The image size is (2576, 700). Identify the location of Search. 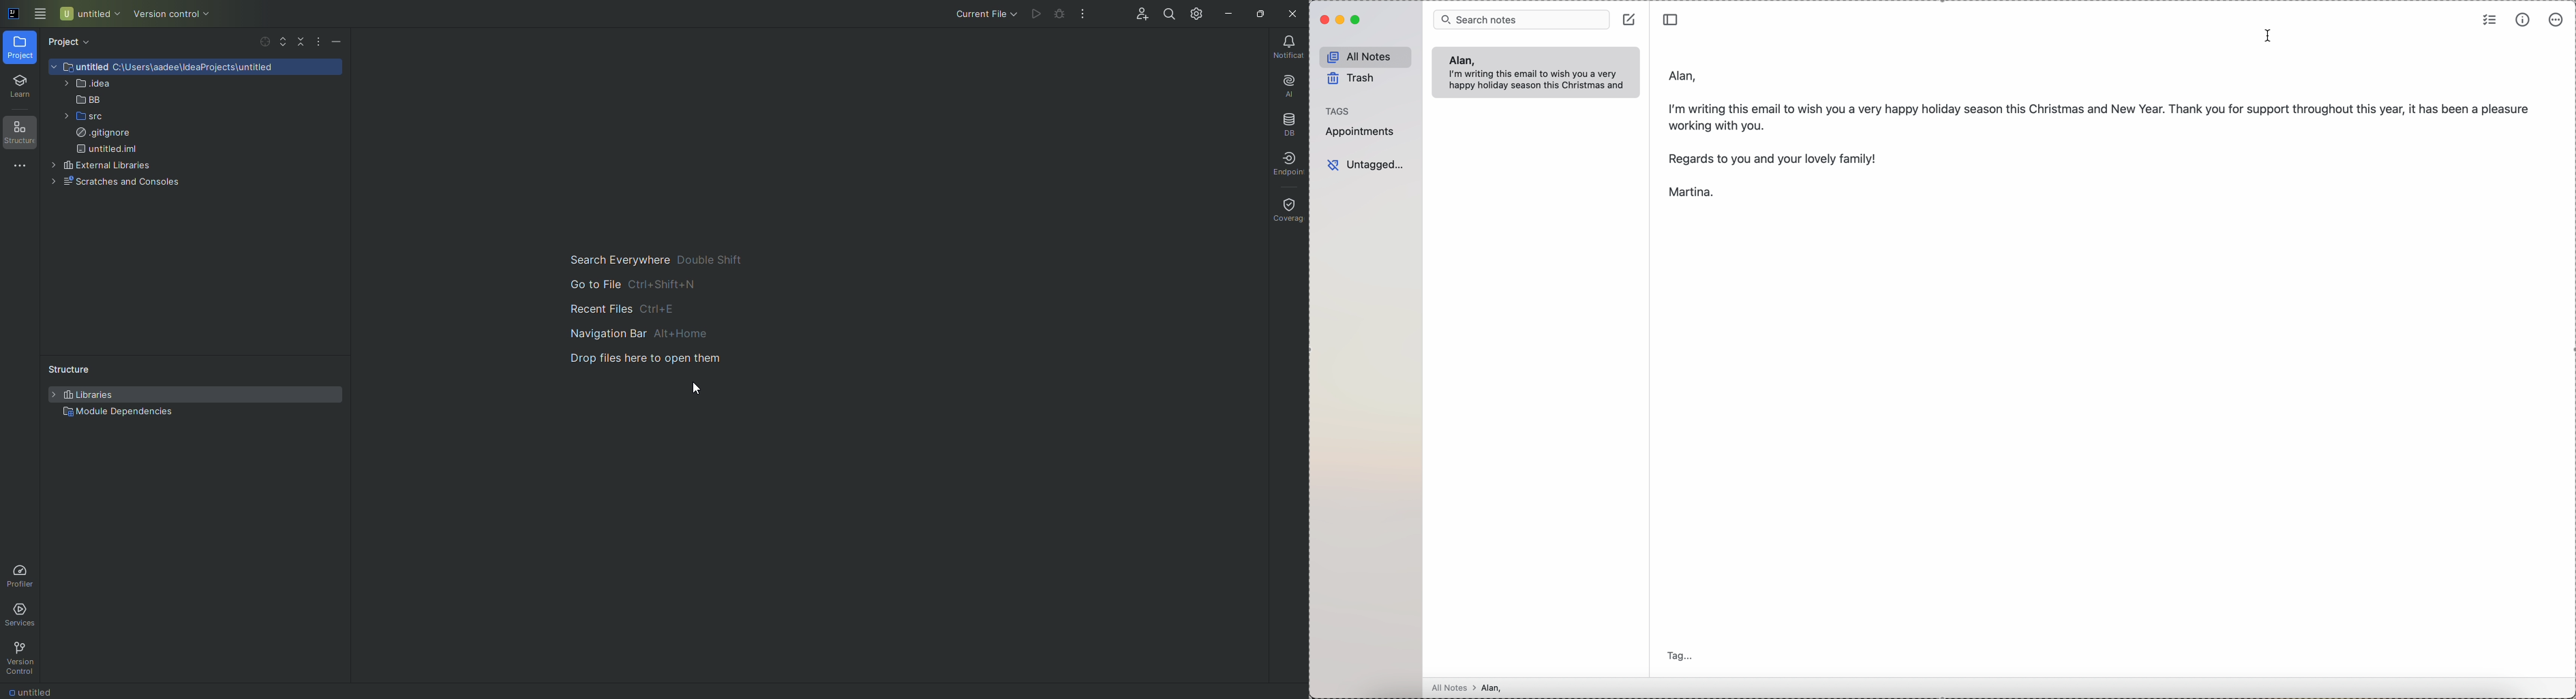
(1166, 15).